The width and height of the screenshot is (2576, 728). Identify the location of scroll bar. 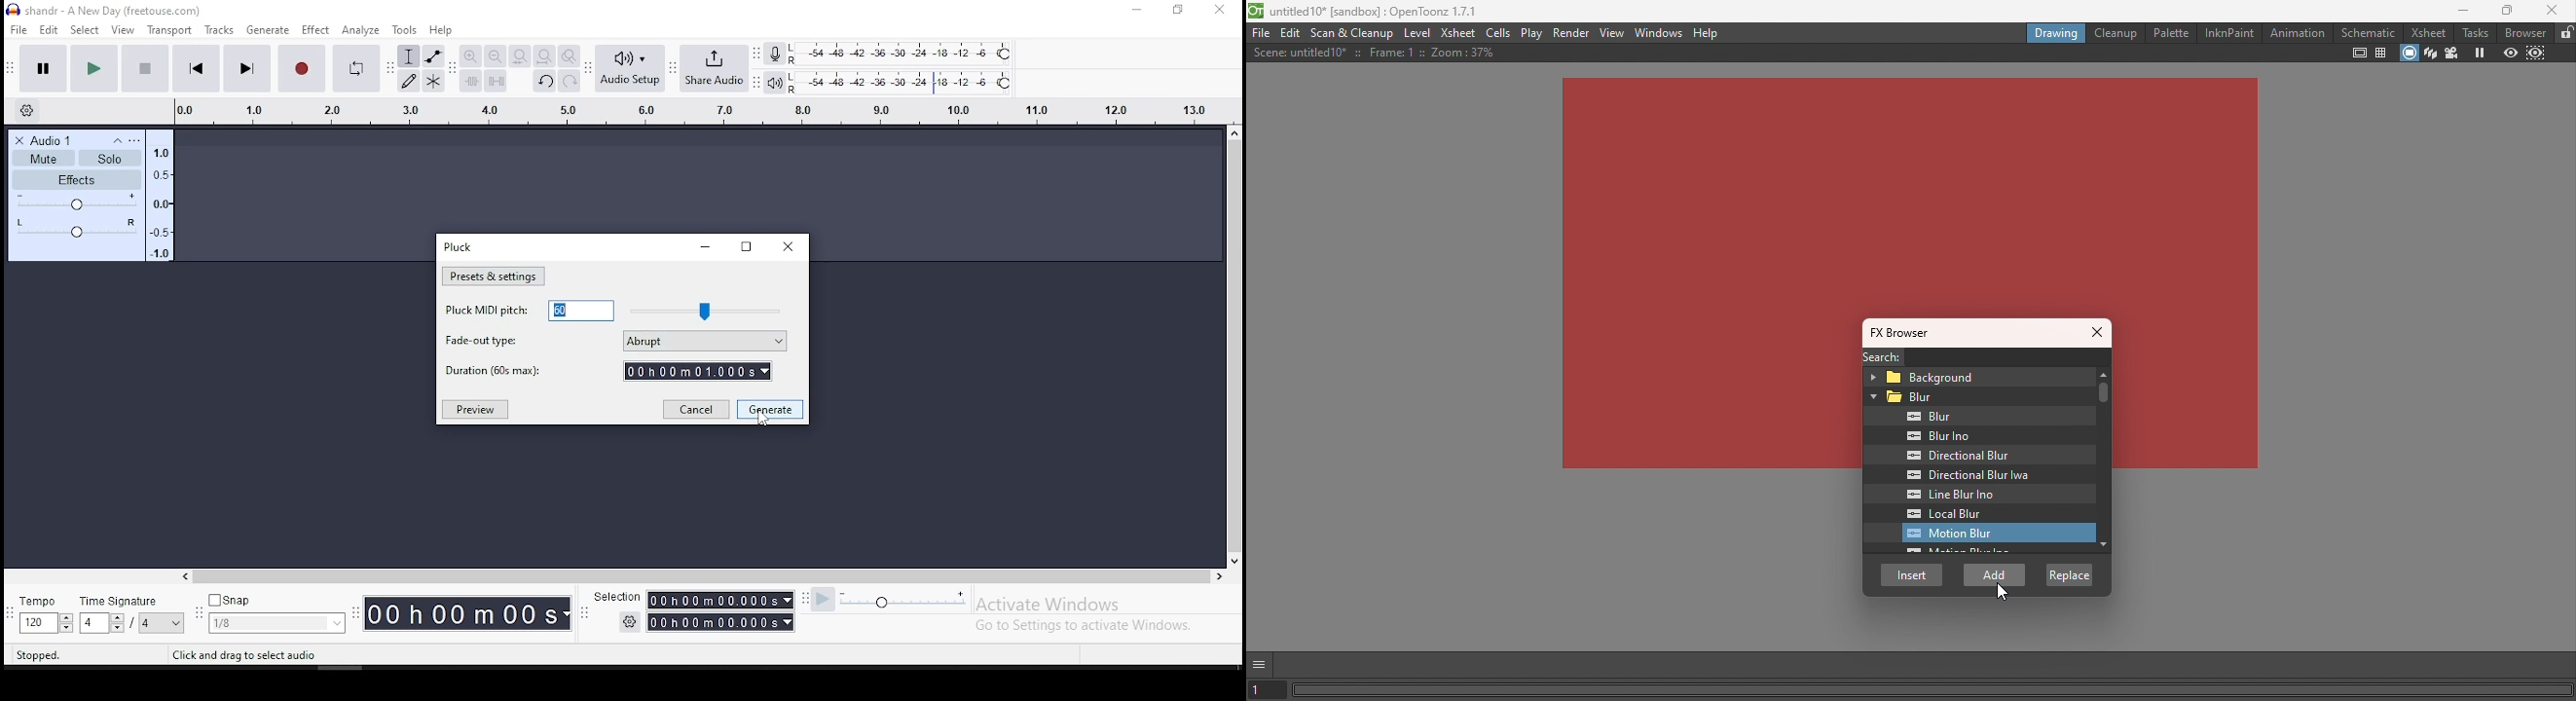
(1235, 345).